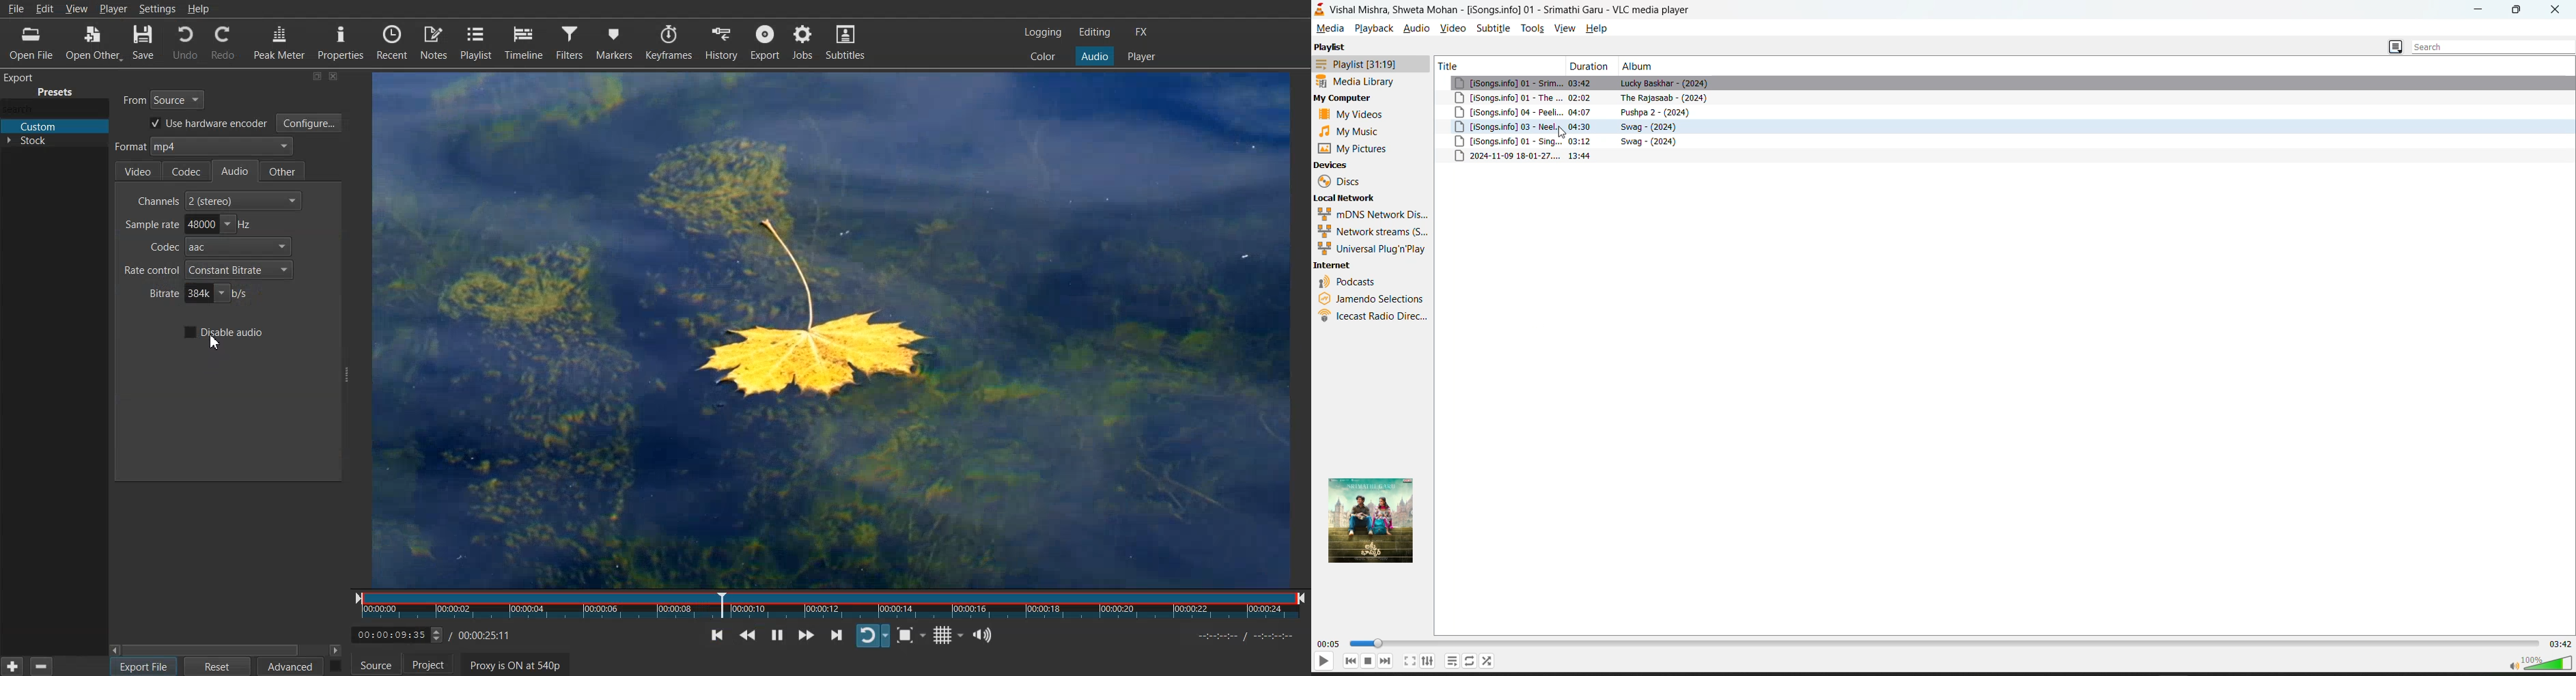 This screenshot has width=2576, height=700. I want to click on Playlist, so click(477, 42).